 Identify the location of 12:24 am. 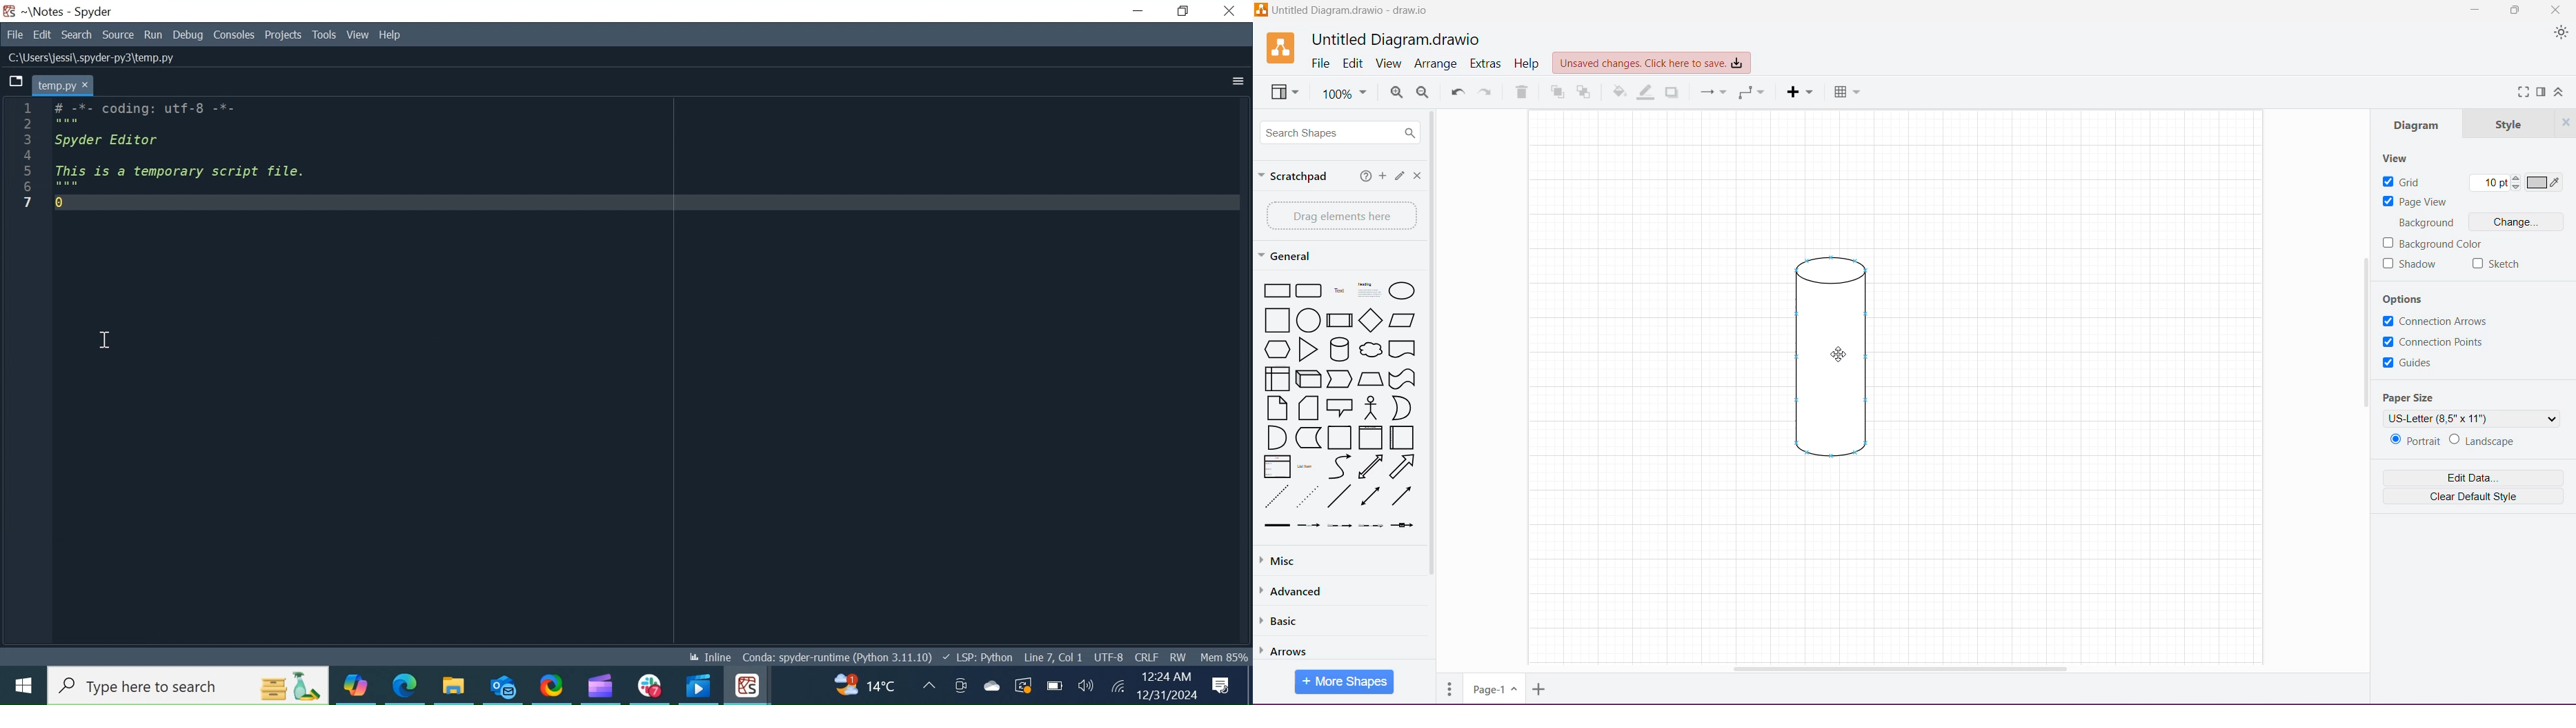
(1168, 676).